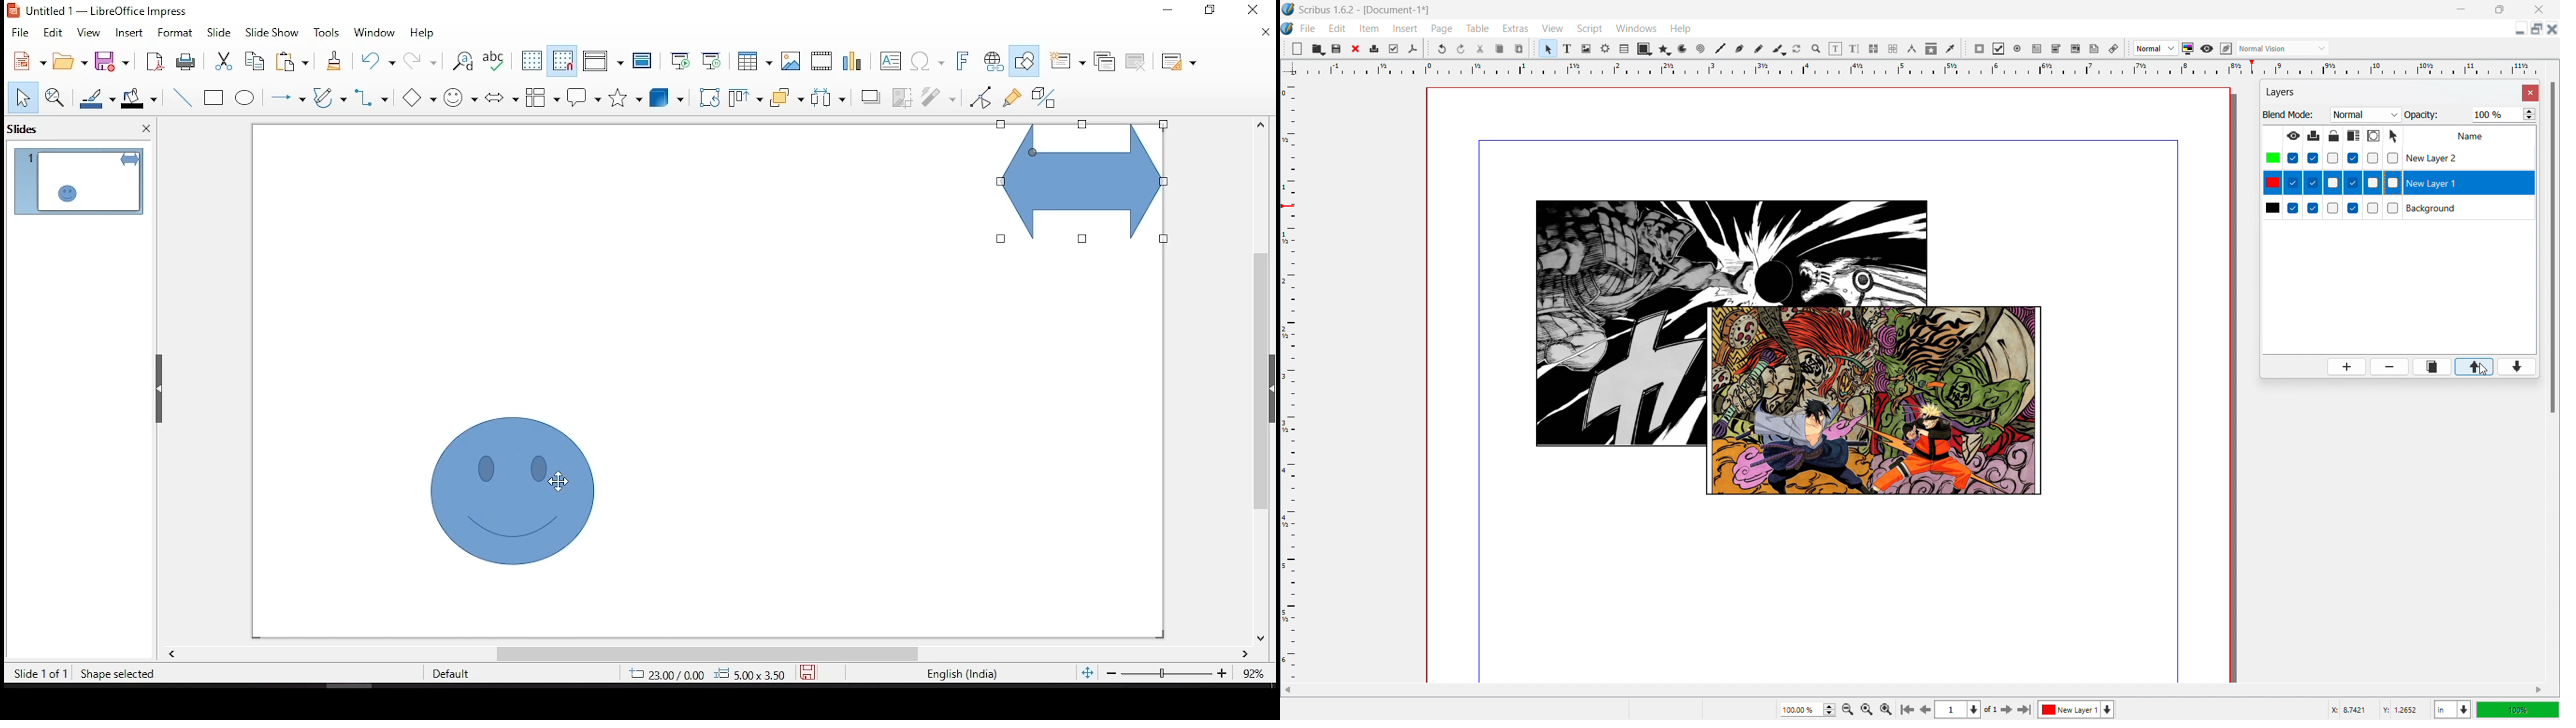 The height and width of the screenshot is (728, 2576). What do you see at coordinates (2025, 709) in the screenshot?
I see `go to last page` at bounding box center [2025, 709].